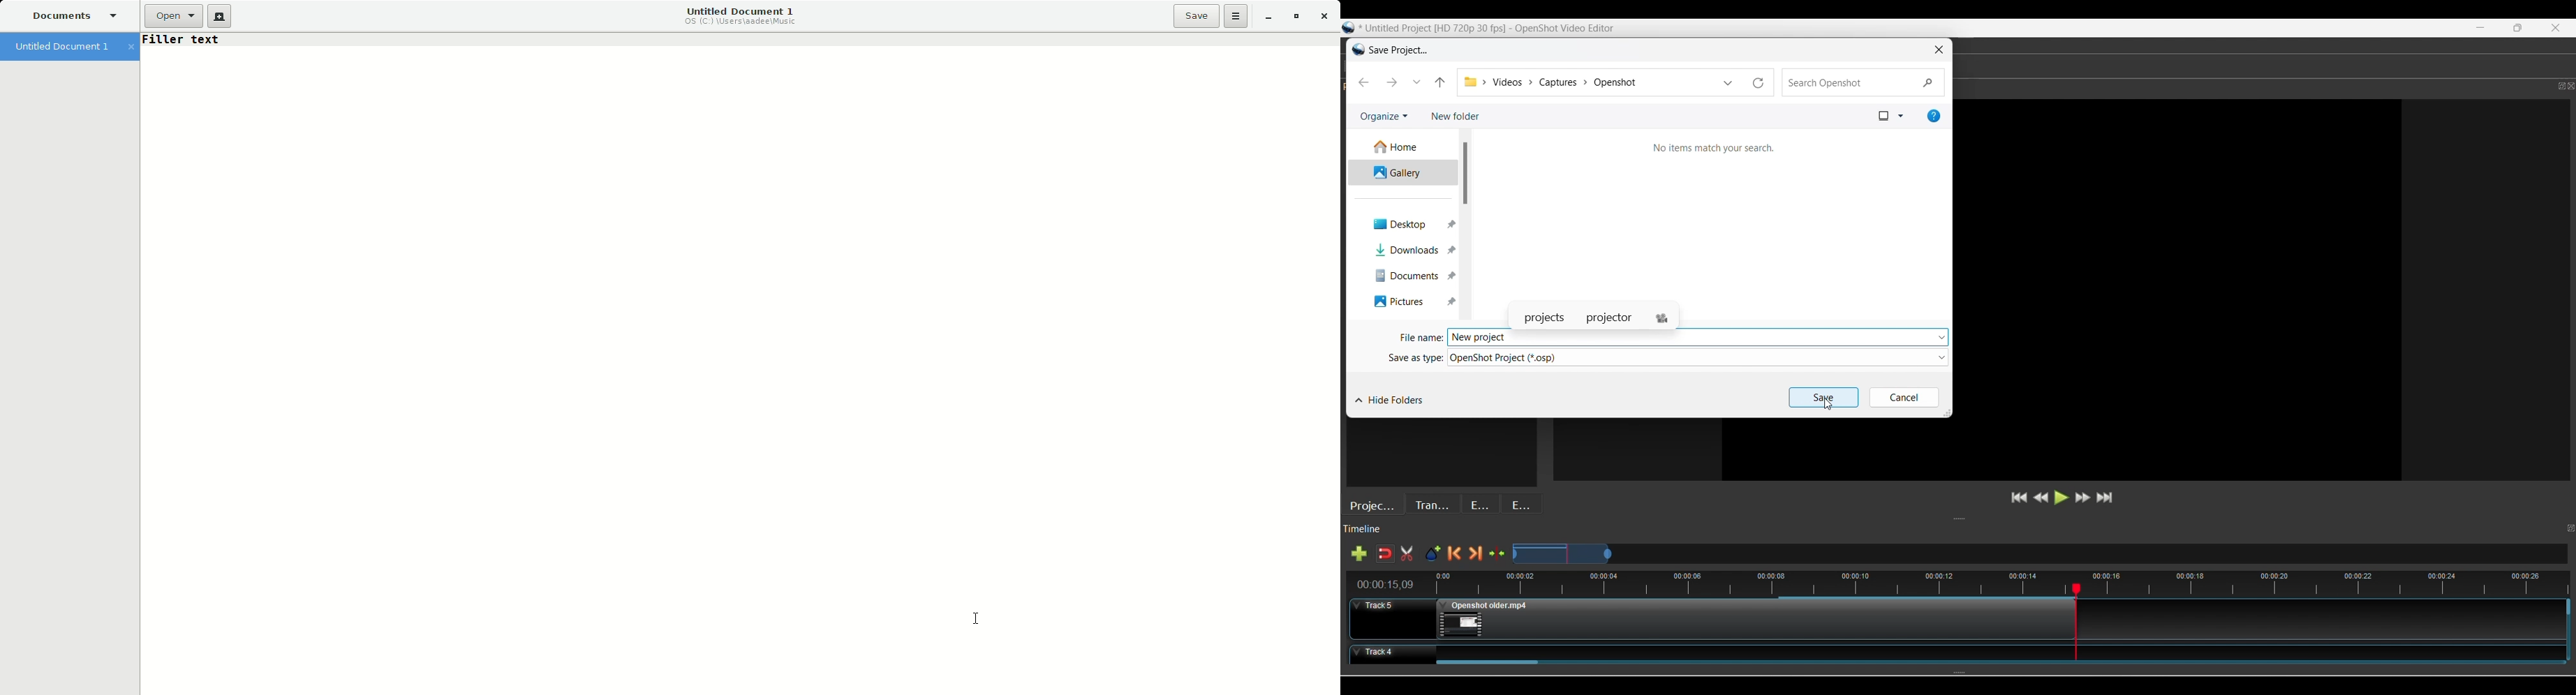 The height and width of the screenshot is (700, 2576). What do you see at coordinates (1521, 503) in the screenshot?
I see `Emojis` at bounding box center [1521, 503].